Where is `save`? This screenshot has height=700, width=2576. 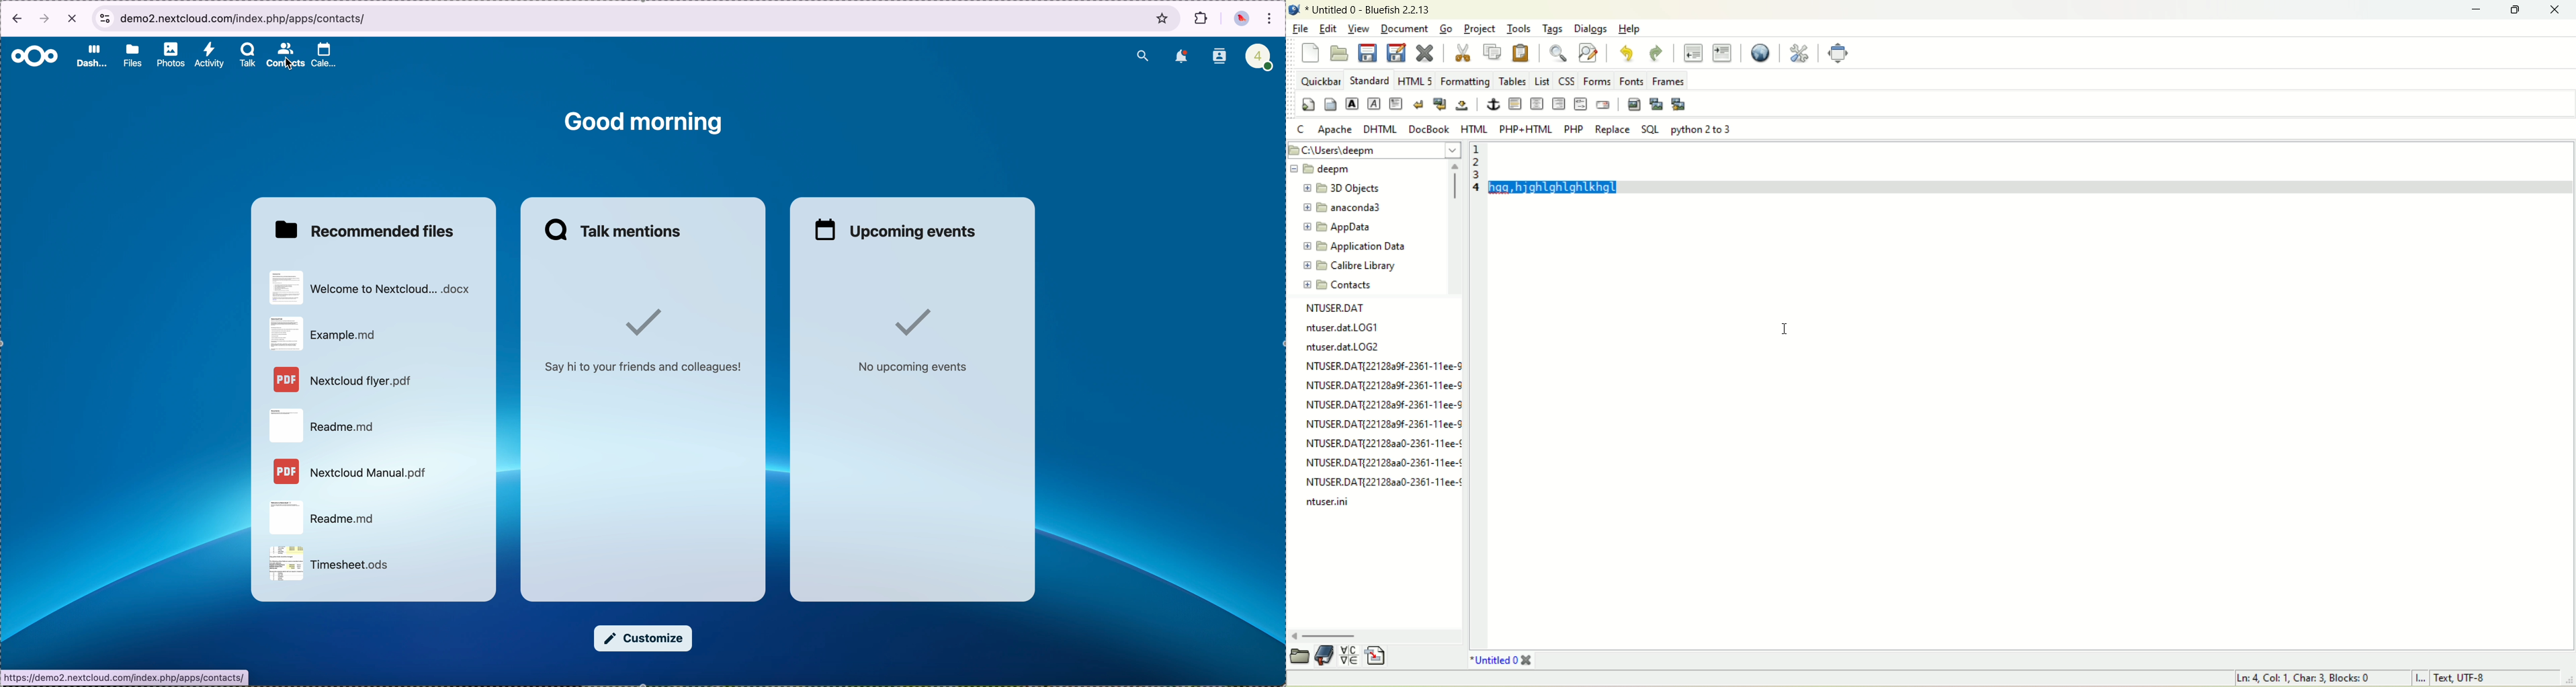
save is located at coordinates (1367, 52).